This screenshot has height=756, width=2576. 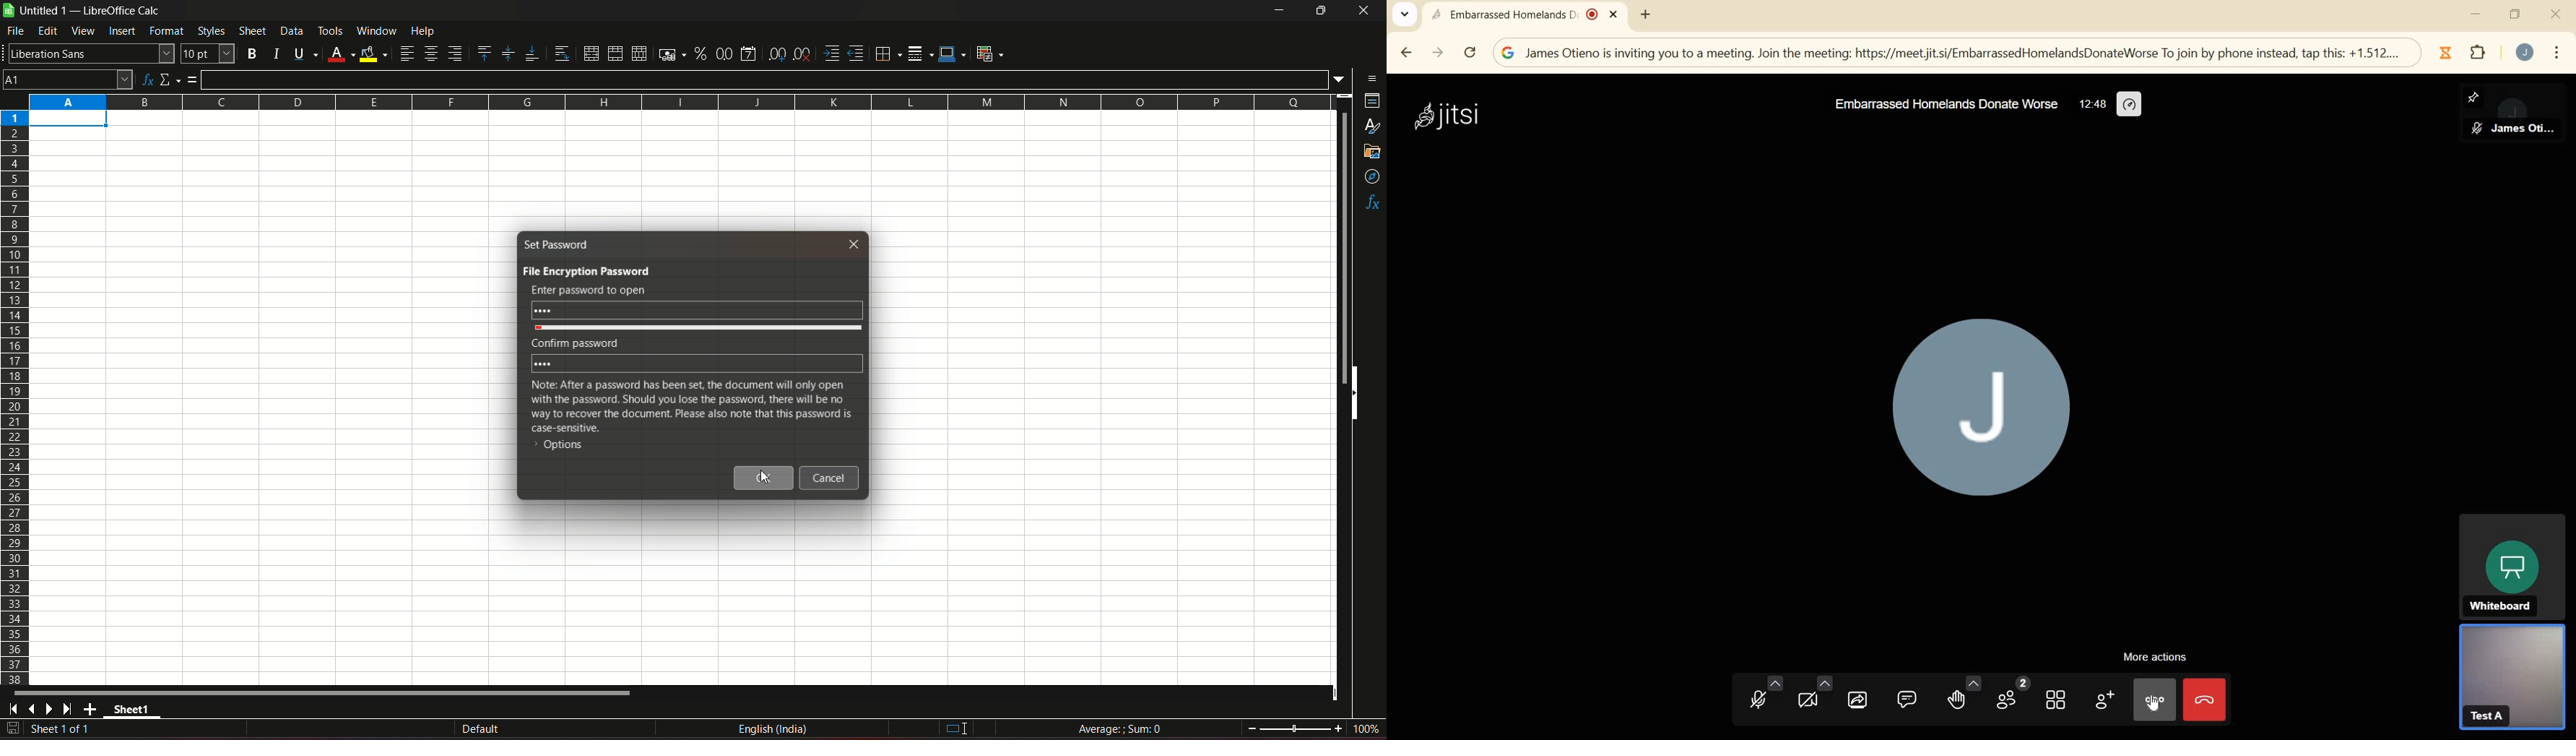 I want to click on Language, so click(x=774, y=729).